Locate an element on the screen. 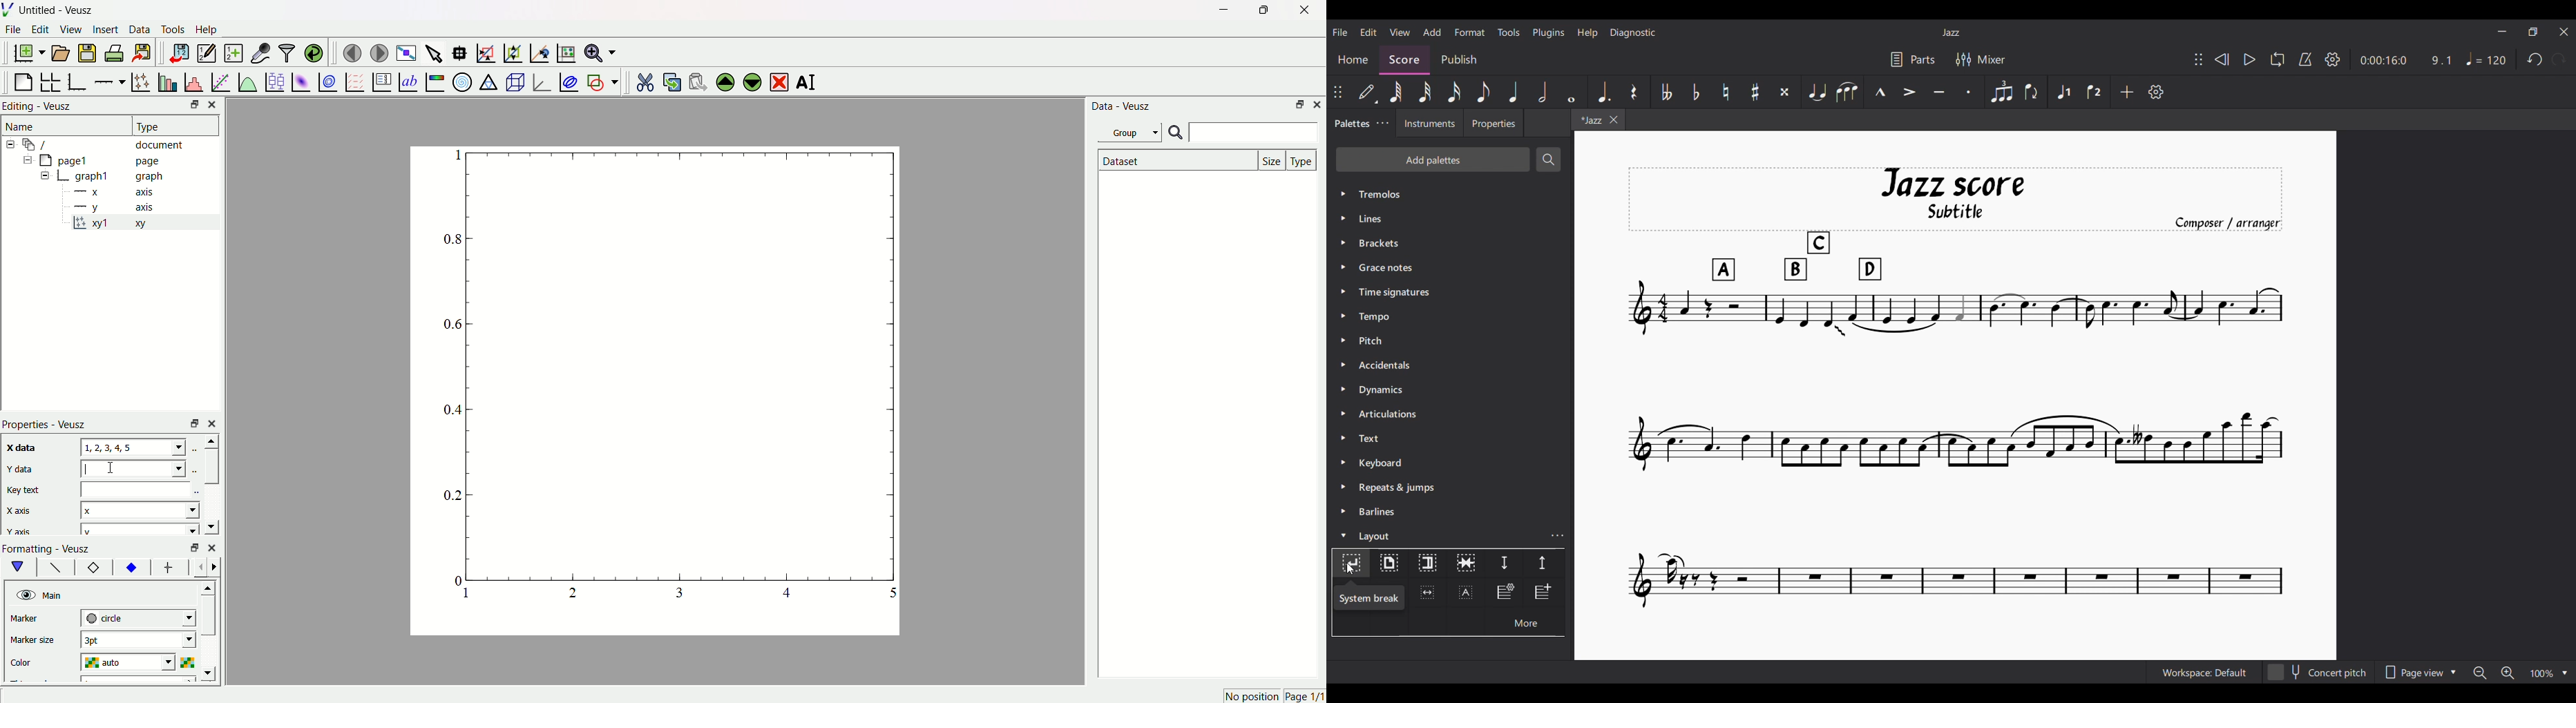 Image resolution: width=2576 pixels, height=728 pixels. color is located at coordinates (36, 660).